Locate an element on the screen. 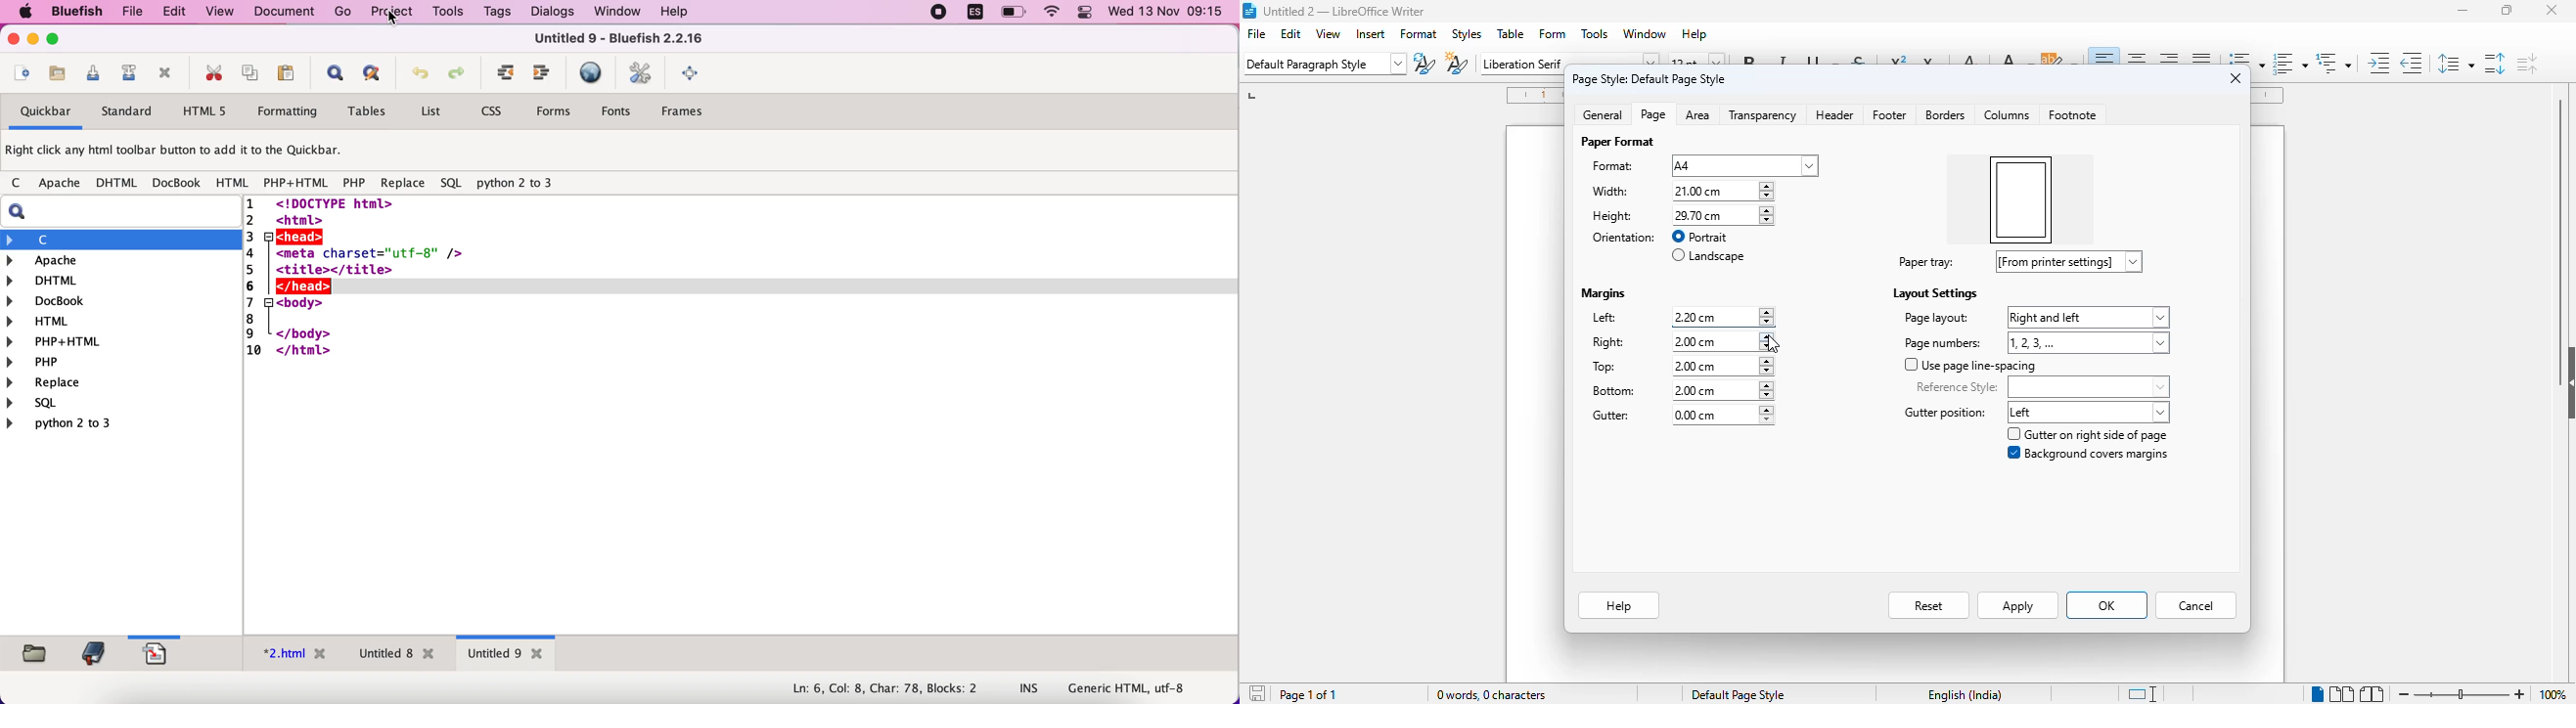 The width and height of the screenshot is (2576, 728). maximize is located at coordinates (53, 41).